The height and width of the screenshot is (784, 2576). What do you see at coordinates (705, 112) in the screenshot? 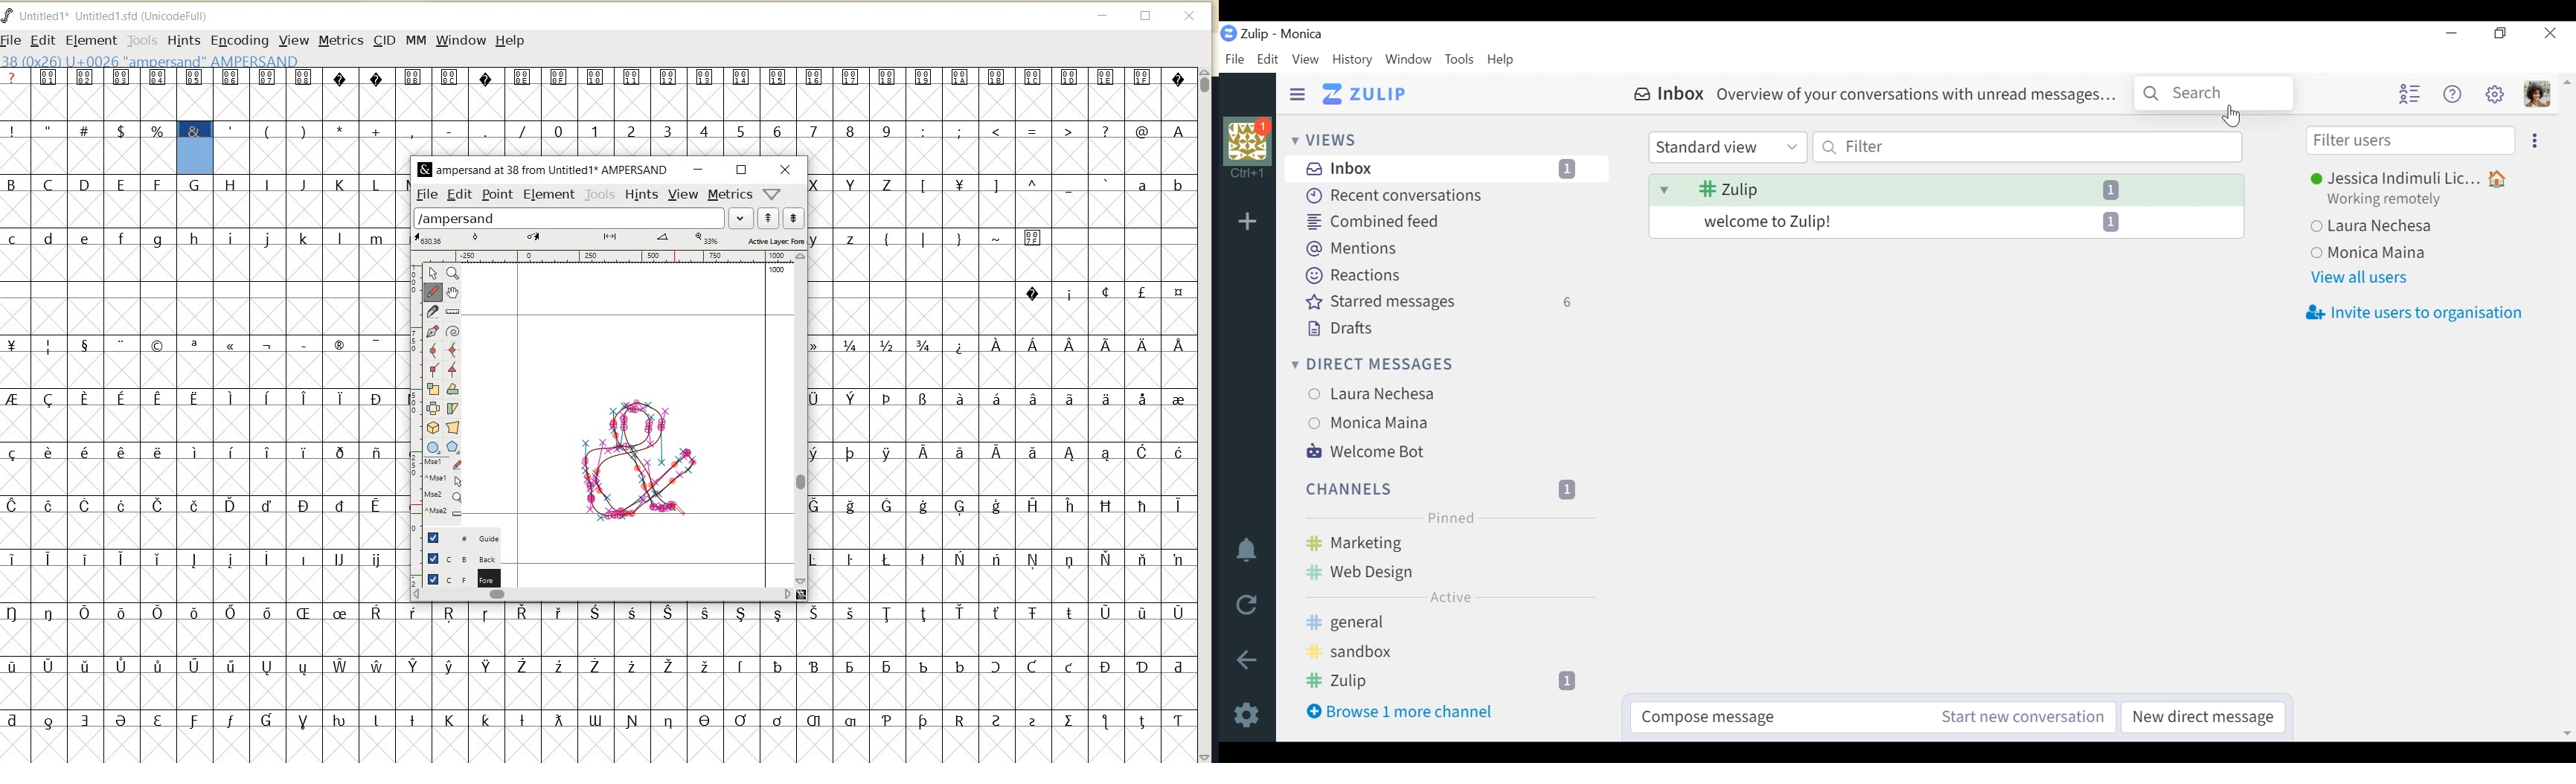
I see `glyph characters & numbers` at bounding box center [705, 112].